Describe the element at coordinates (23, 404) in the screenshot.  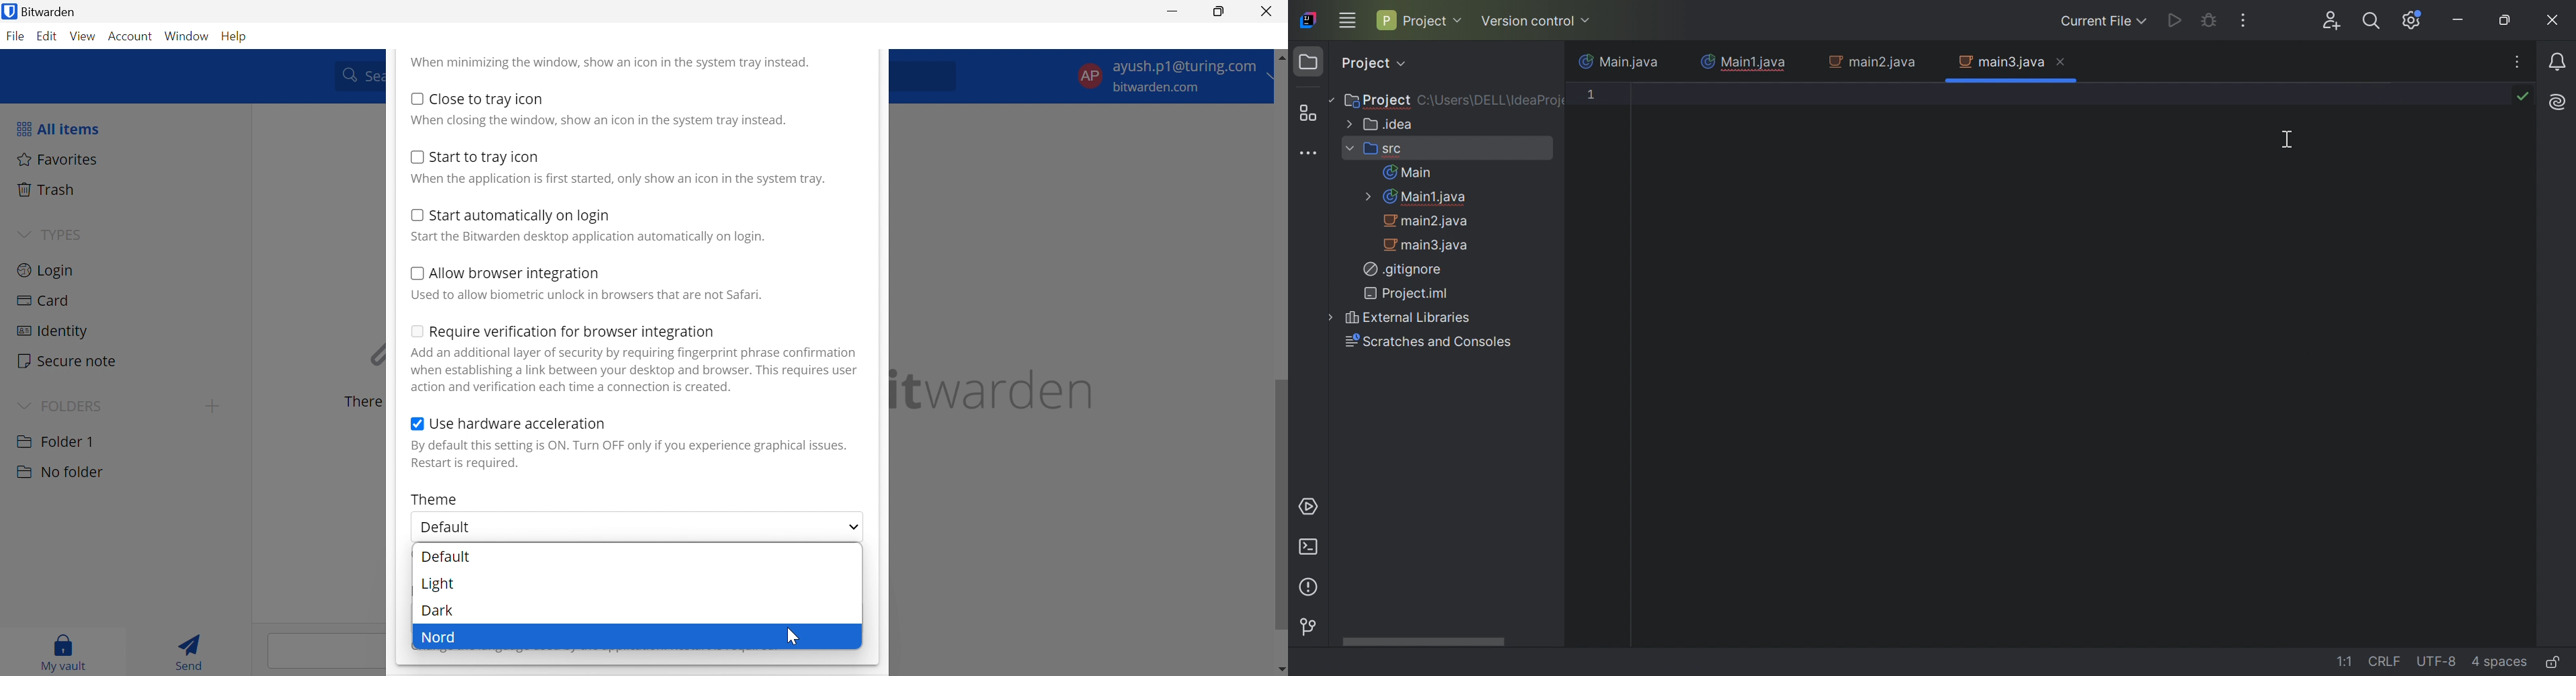
I see `Drop Down` at that location.